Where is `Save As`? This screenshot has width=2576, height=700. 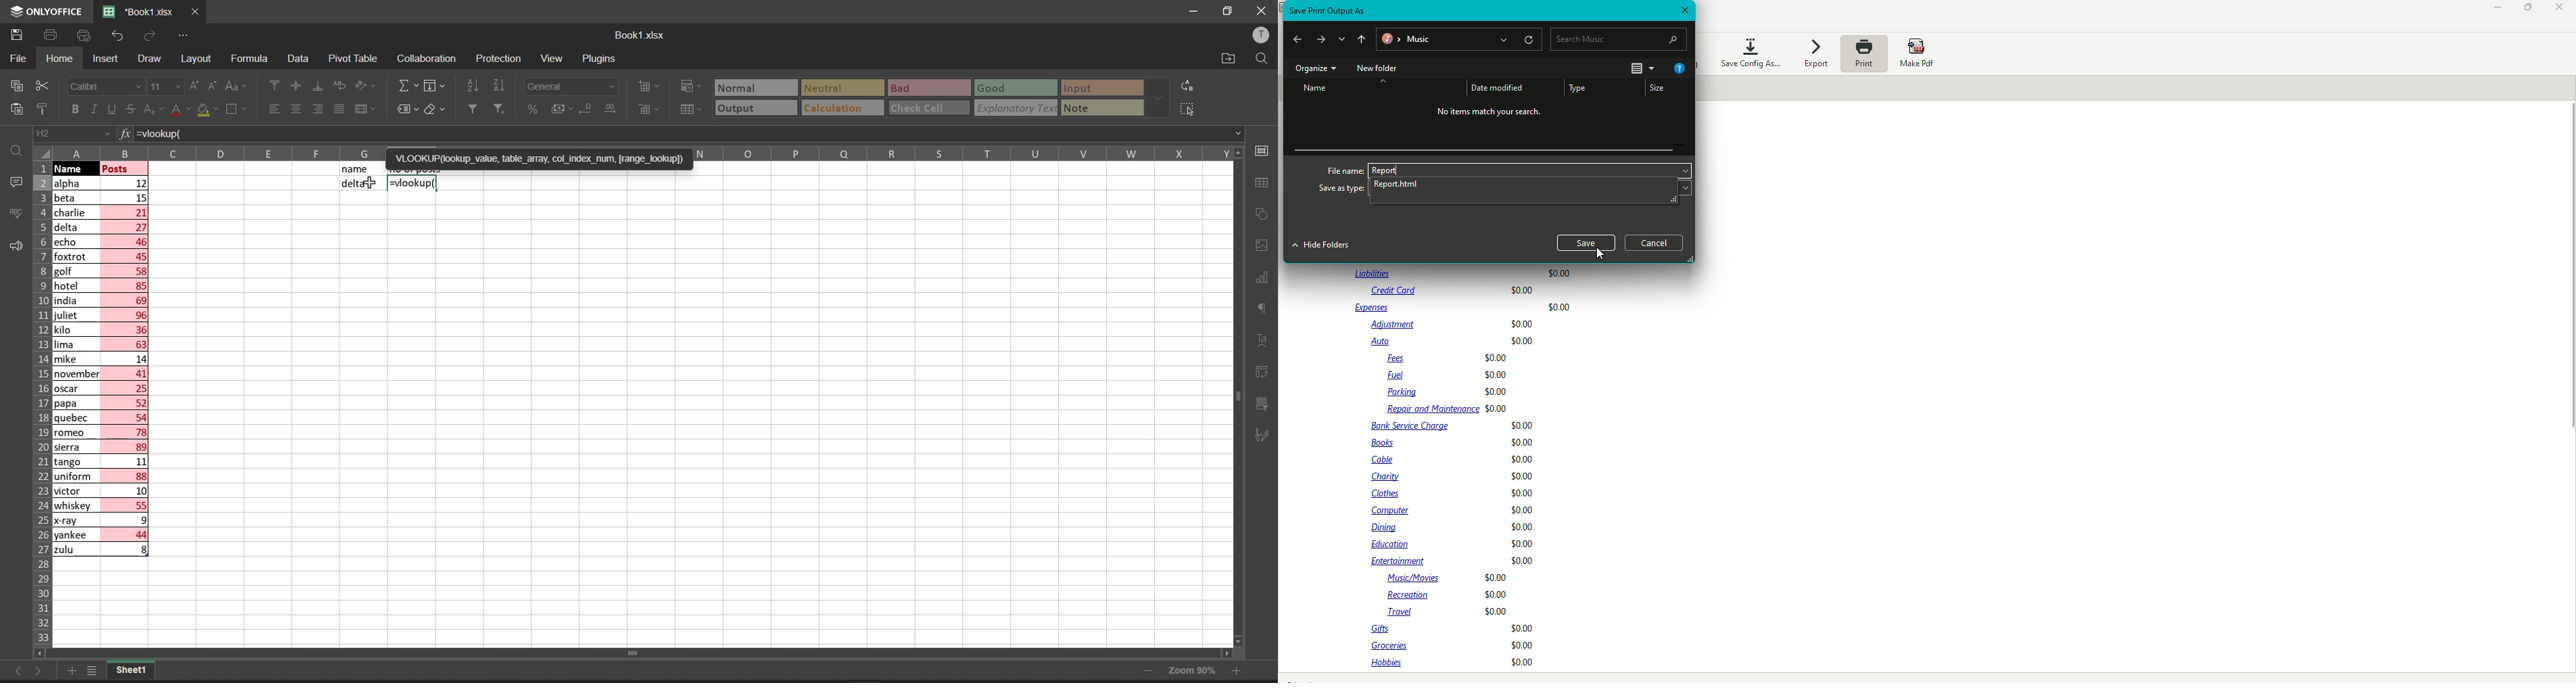
Save As is located at coordinates (1328, 11).